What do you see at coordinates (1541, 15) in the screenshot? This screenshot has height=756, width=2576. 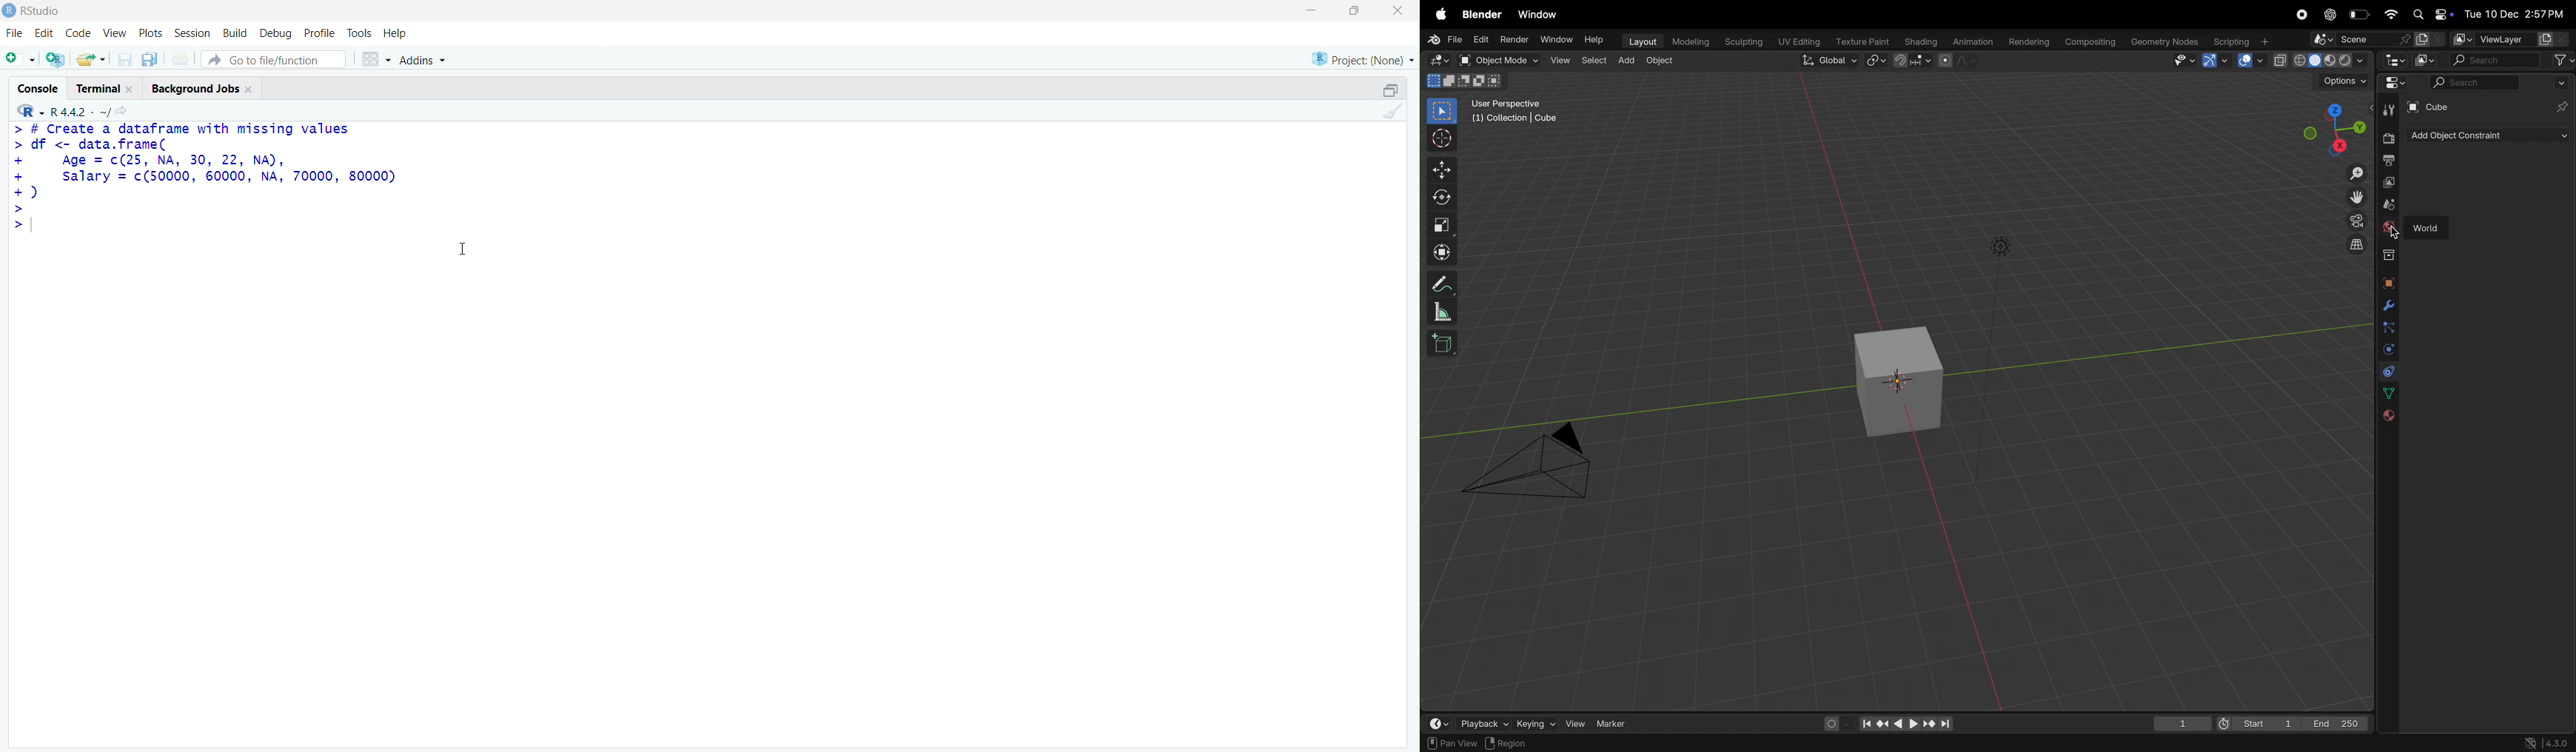 I see `Window` at bounding box center [1541, 15].